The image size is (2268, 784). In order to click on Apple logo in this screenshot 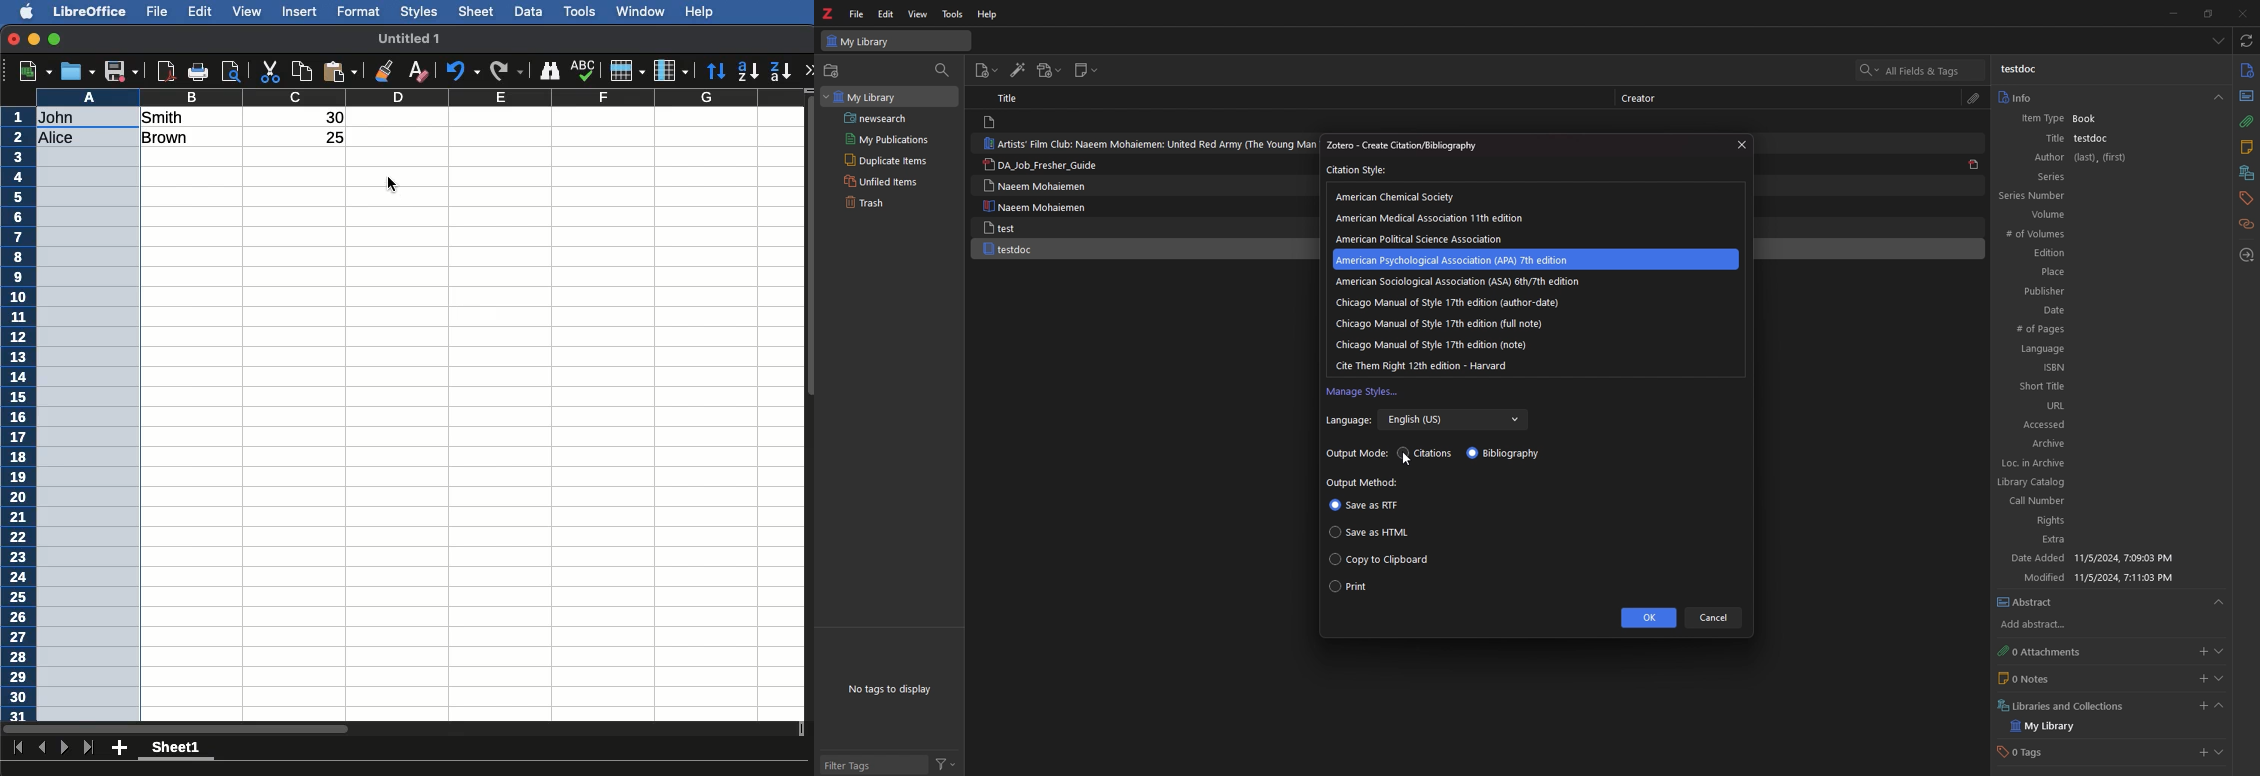, I will do `click(29, 11)`.